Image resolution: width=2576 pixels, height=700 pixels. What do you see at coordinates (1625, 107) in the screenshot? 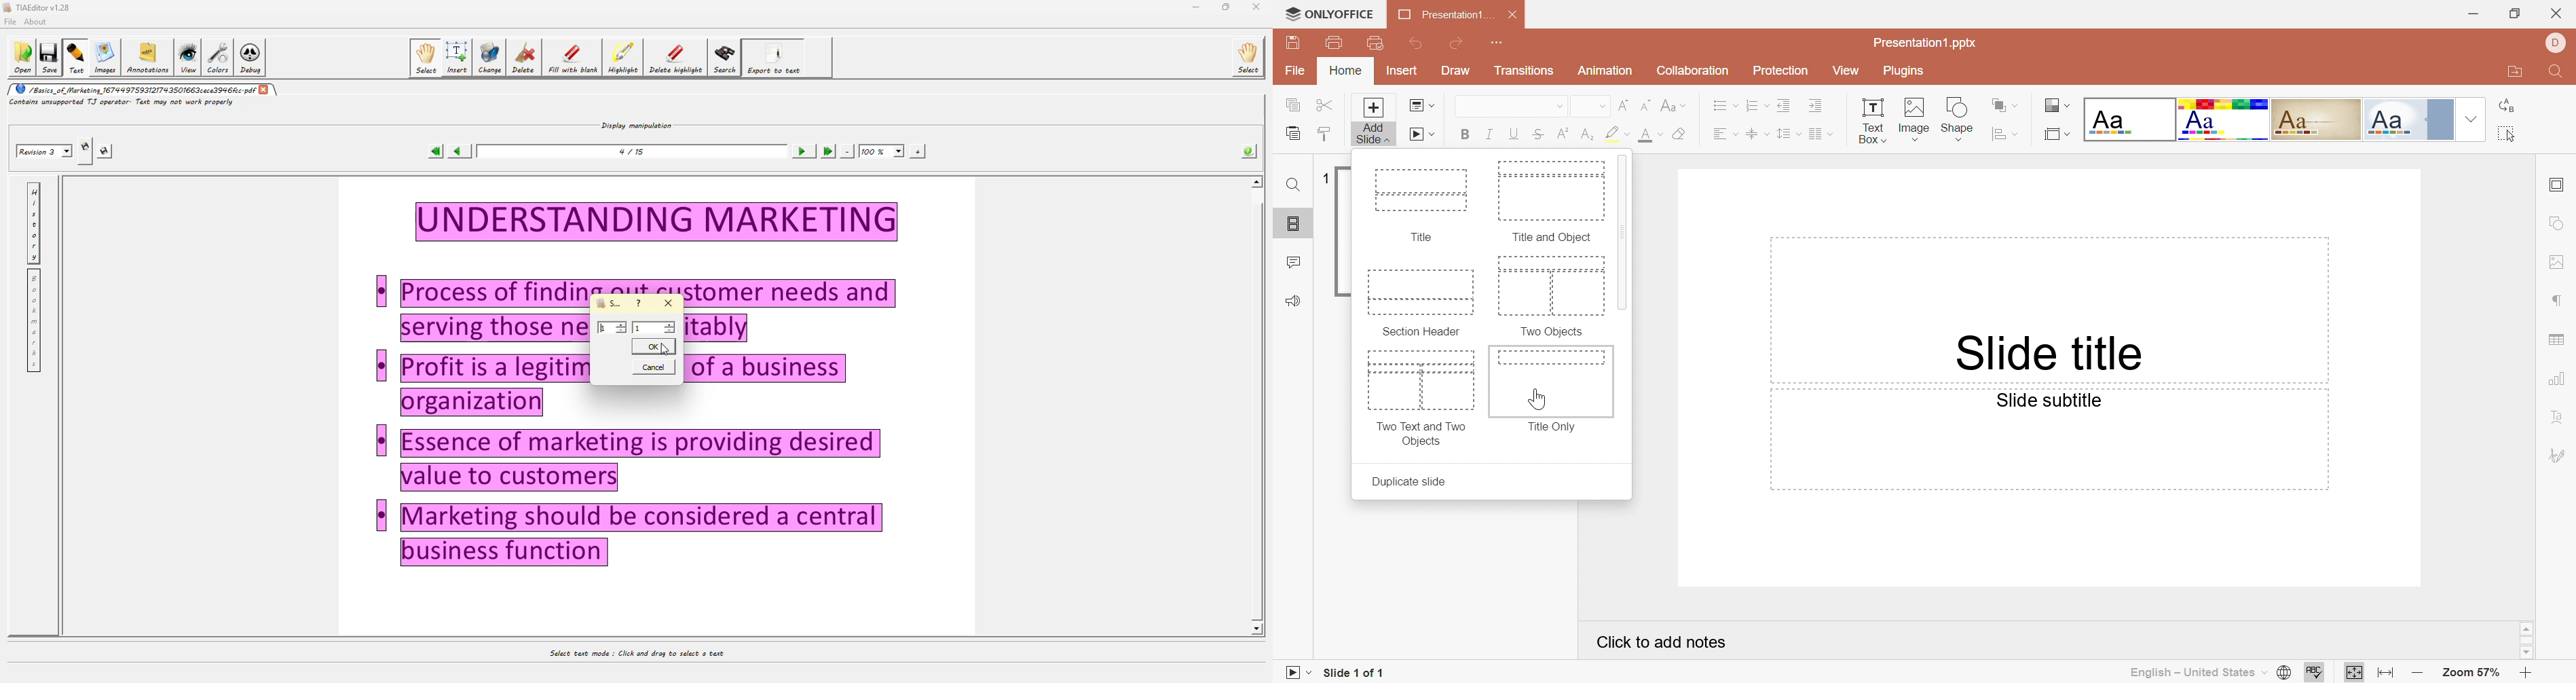
I see `Increment font size` at bounding box center [1625, 107].